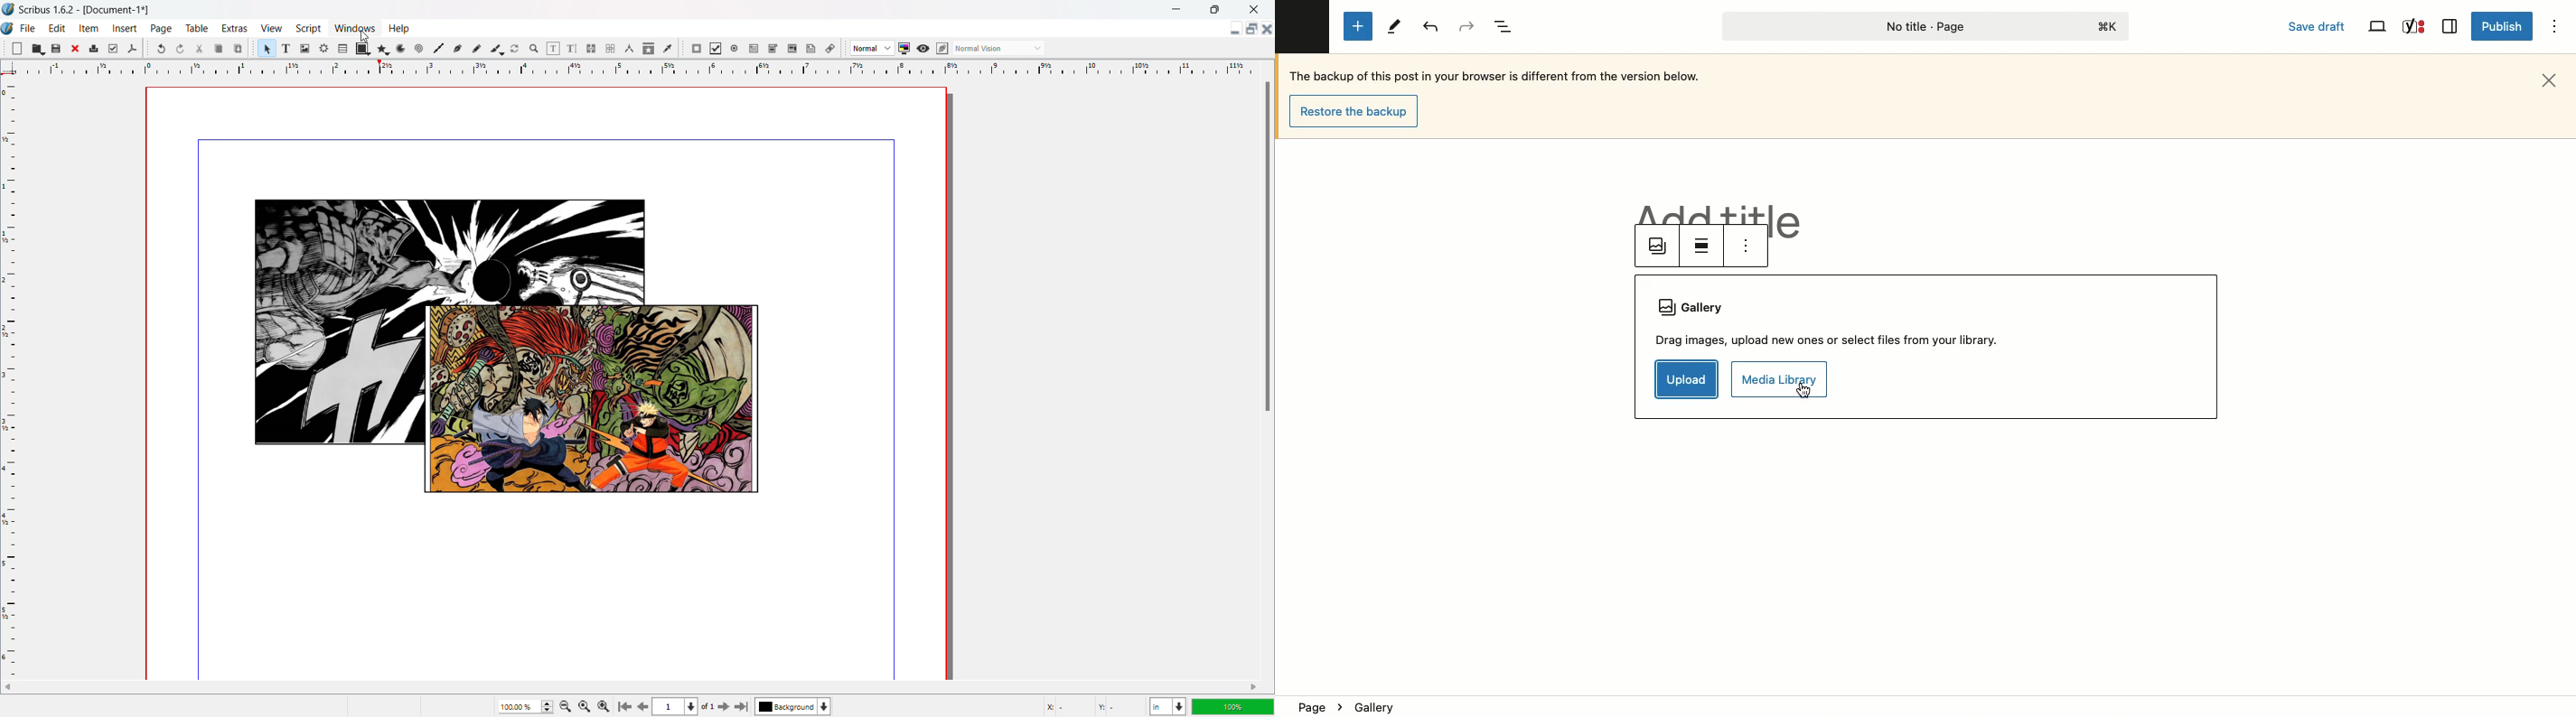 Image resolution: width=2576 pixels, height=728 pixels. Describe the element at coordinates (1233, 29) in the screenshot. I see `minimize document` at that location.